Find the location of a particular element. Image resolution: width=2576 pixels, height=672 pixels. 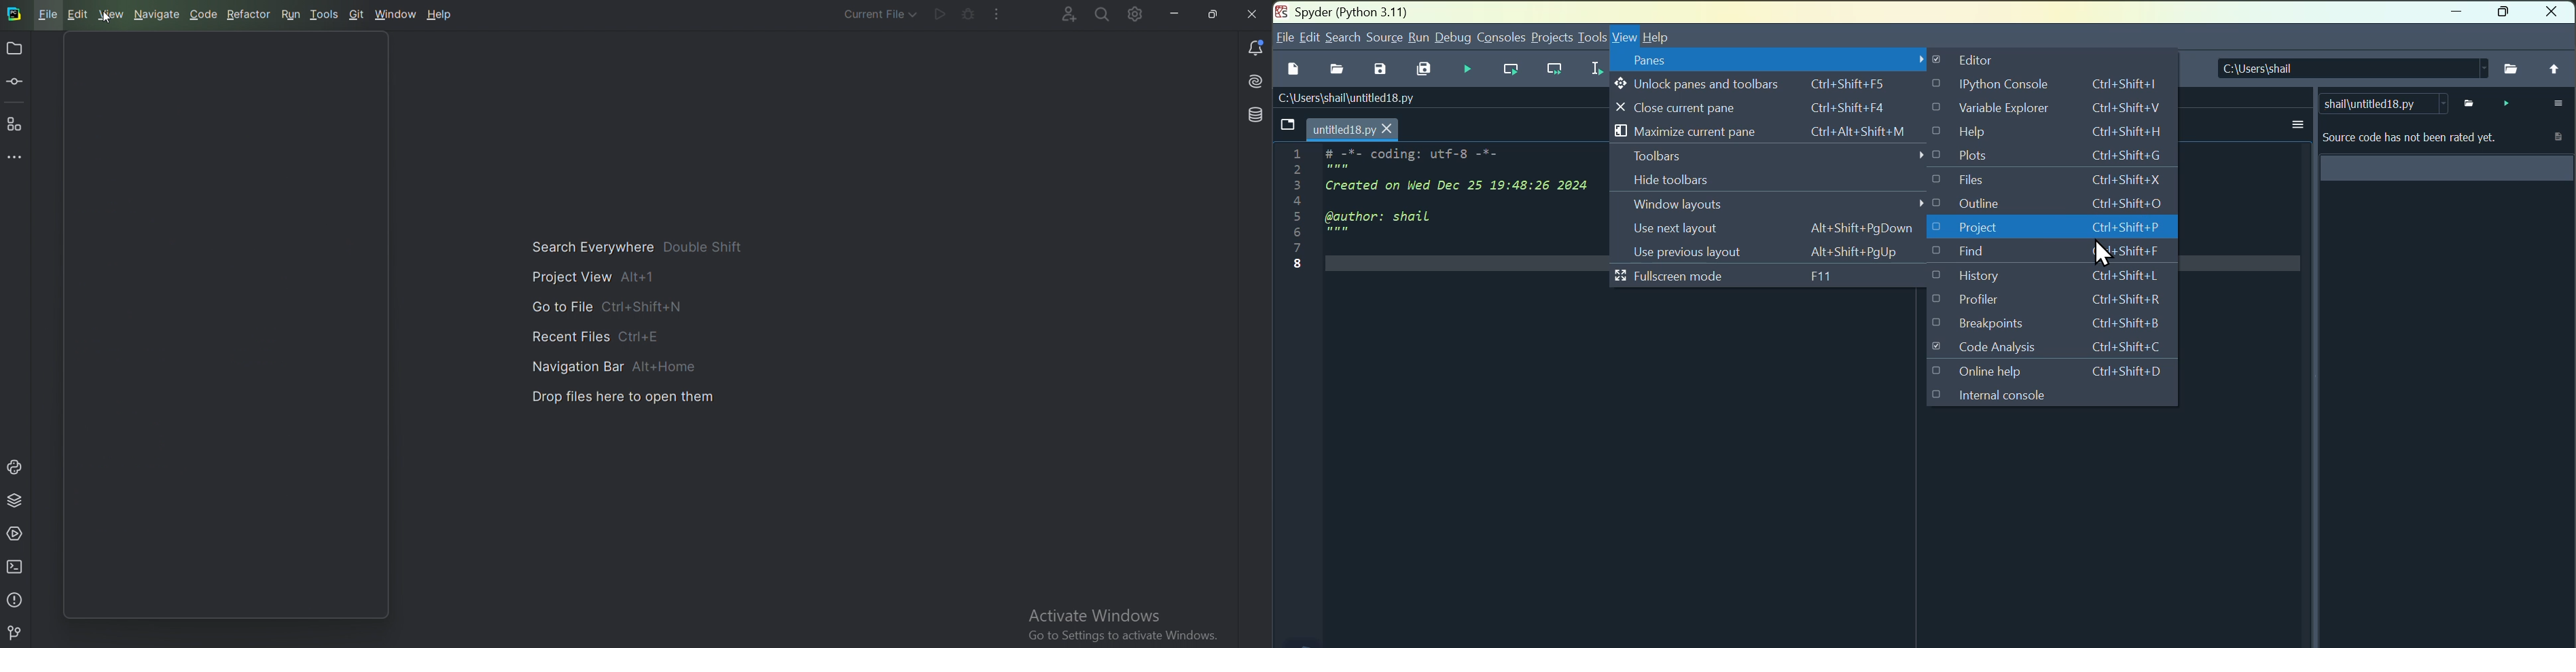

I python consoles is located at coordinates (2050, 82).